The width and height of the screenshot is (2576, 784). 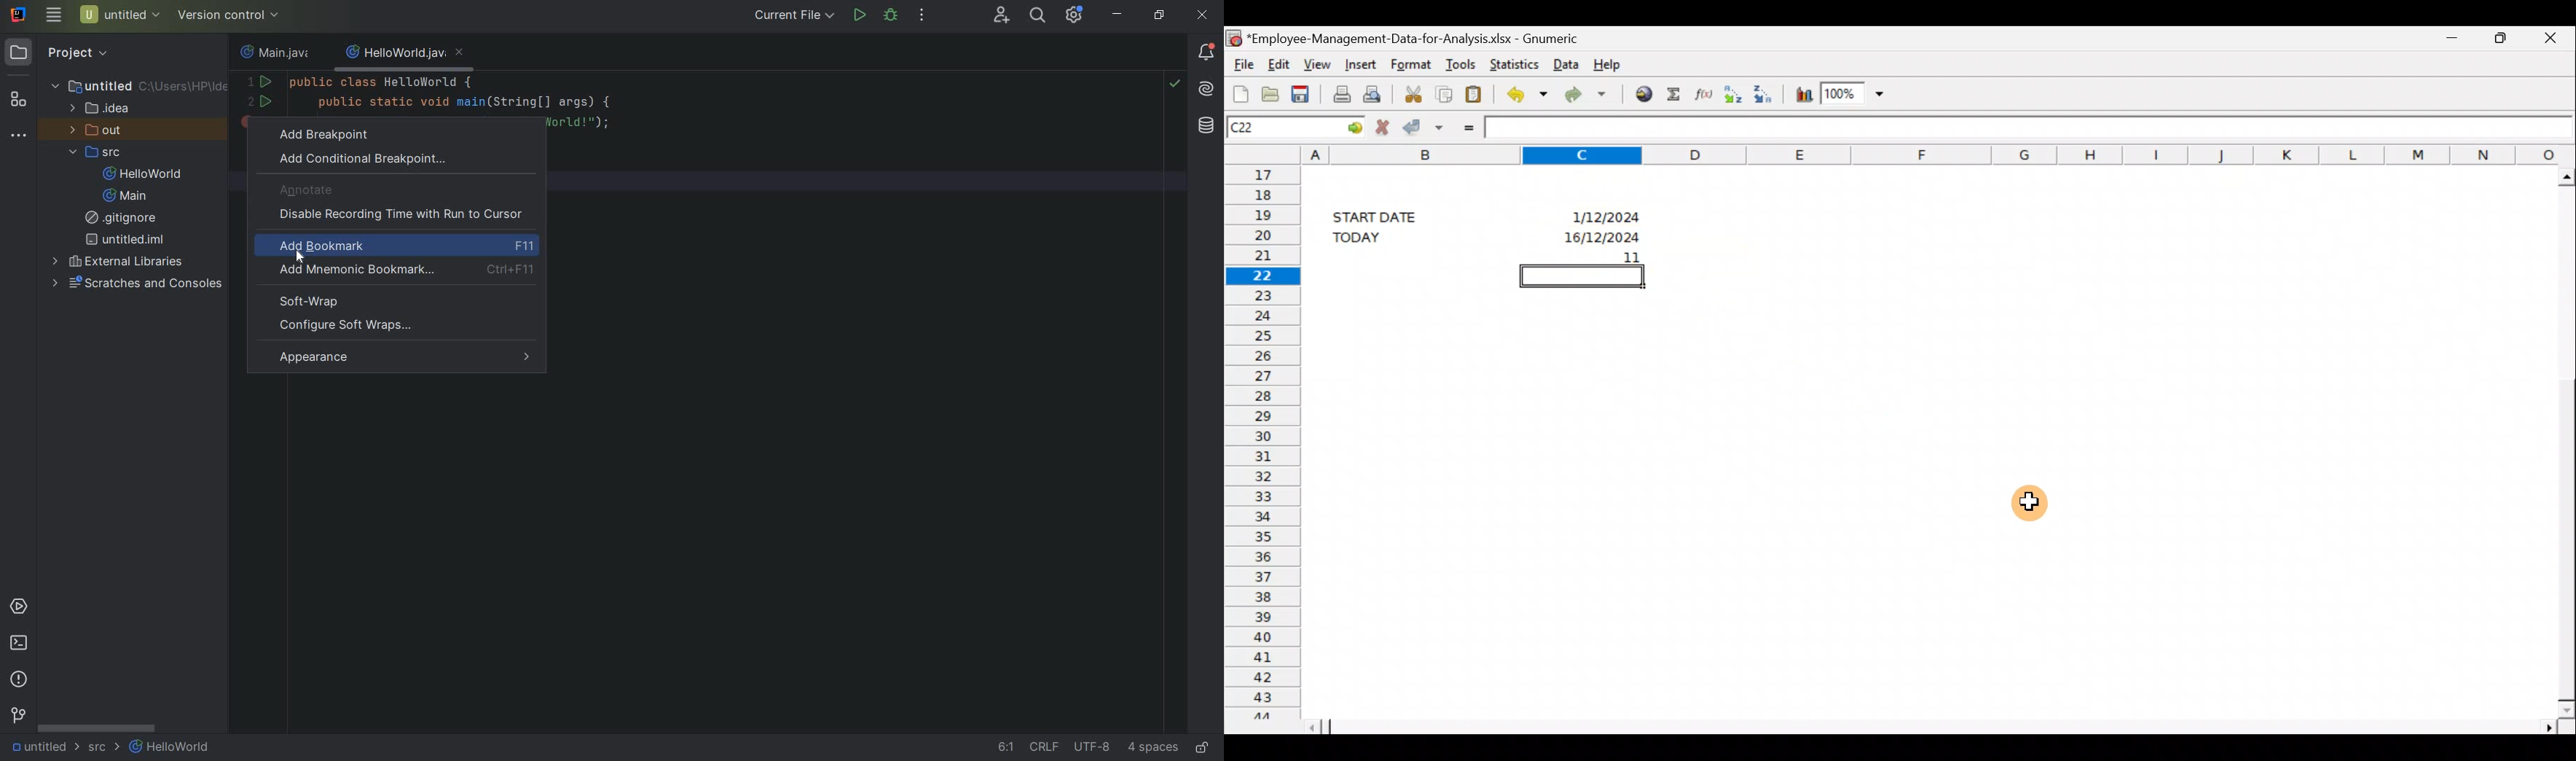 I want to click on Copy the selection, so click(x=1446, y=92).